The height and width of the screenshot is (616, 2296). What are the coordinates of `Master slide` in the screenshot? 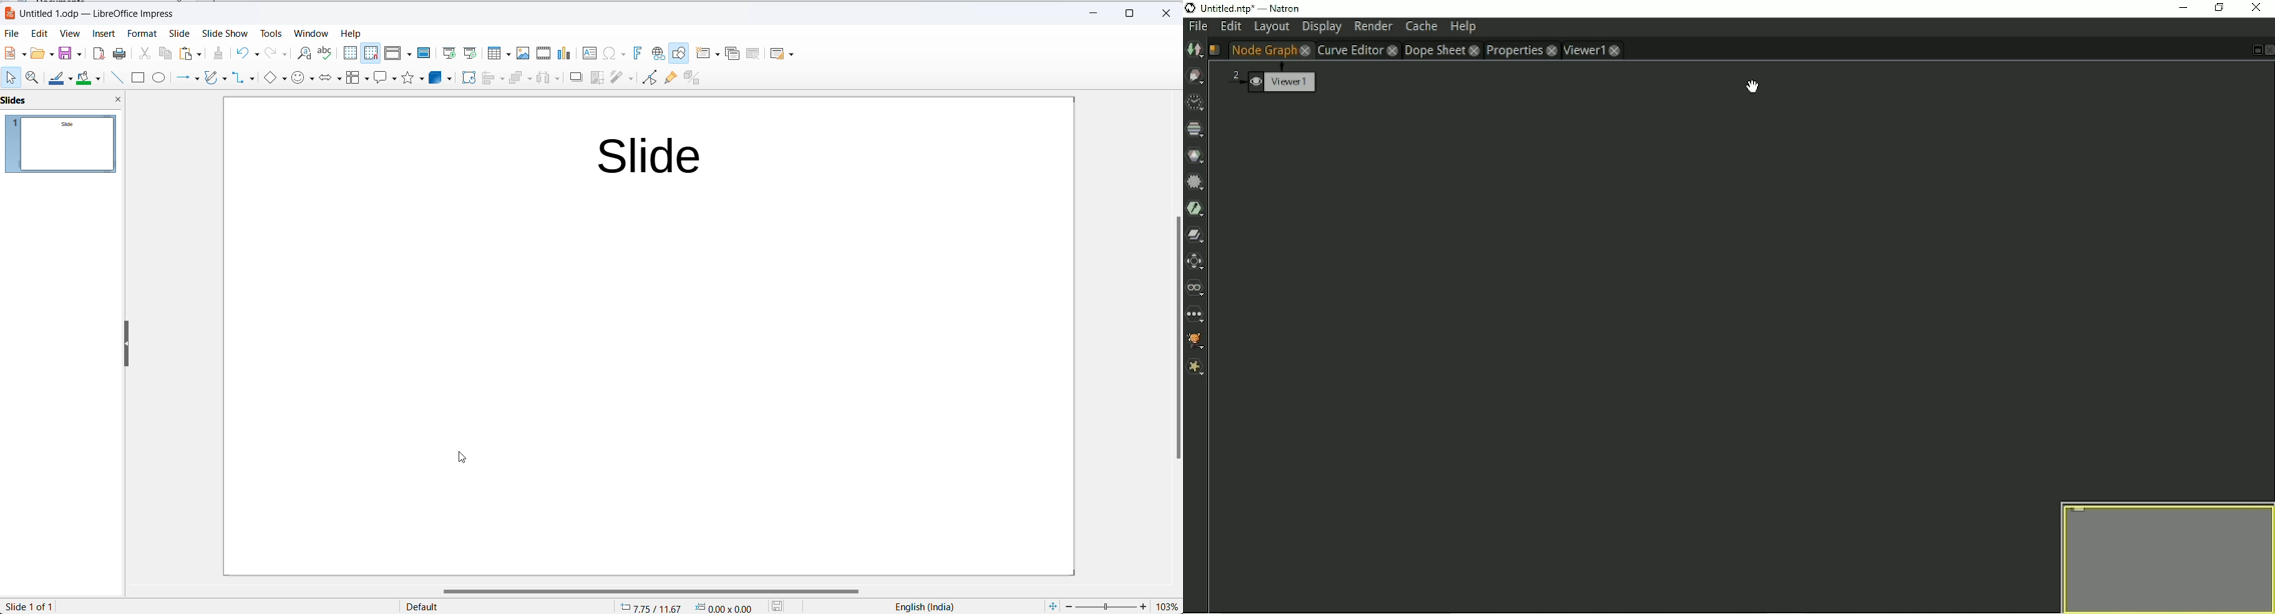 It's located at (423, 54).